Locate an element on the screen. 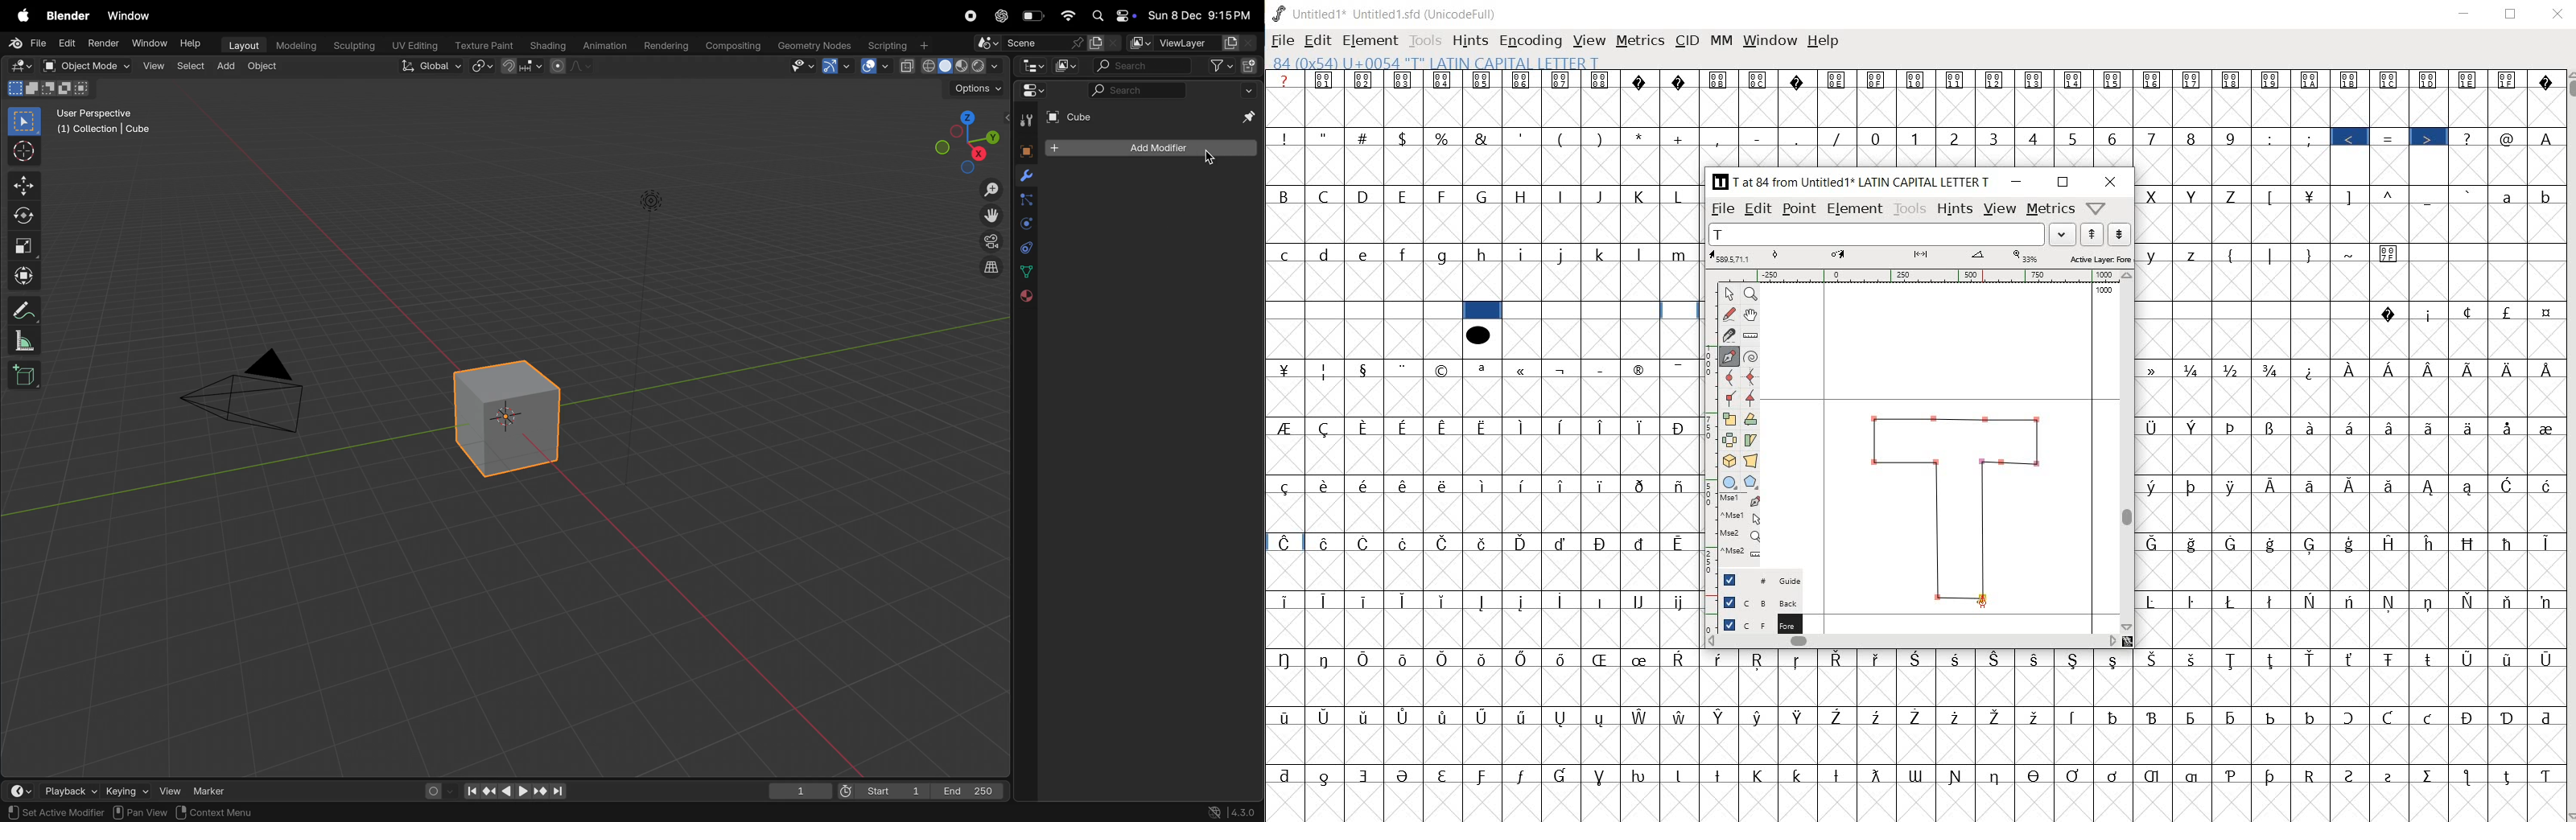 This screenshot has height=840, width=2576. perspective camera is located at coordinates (253, 396).